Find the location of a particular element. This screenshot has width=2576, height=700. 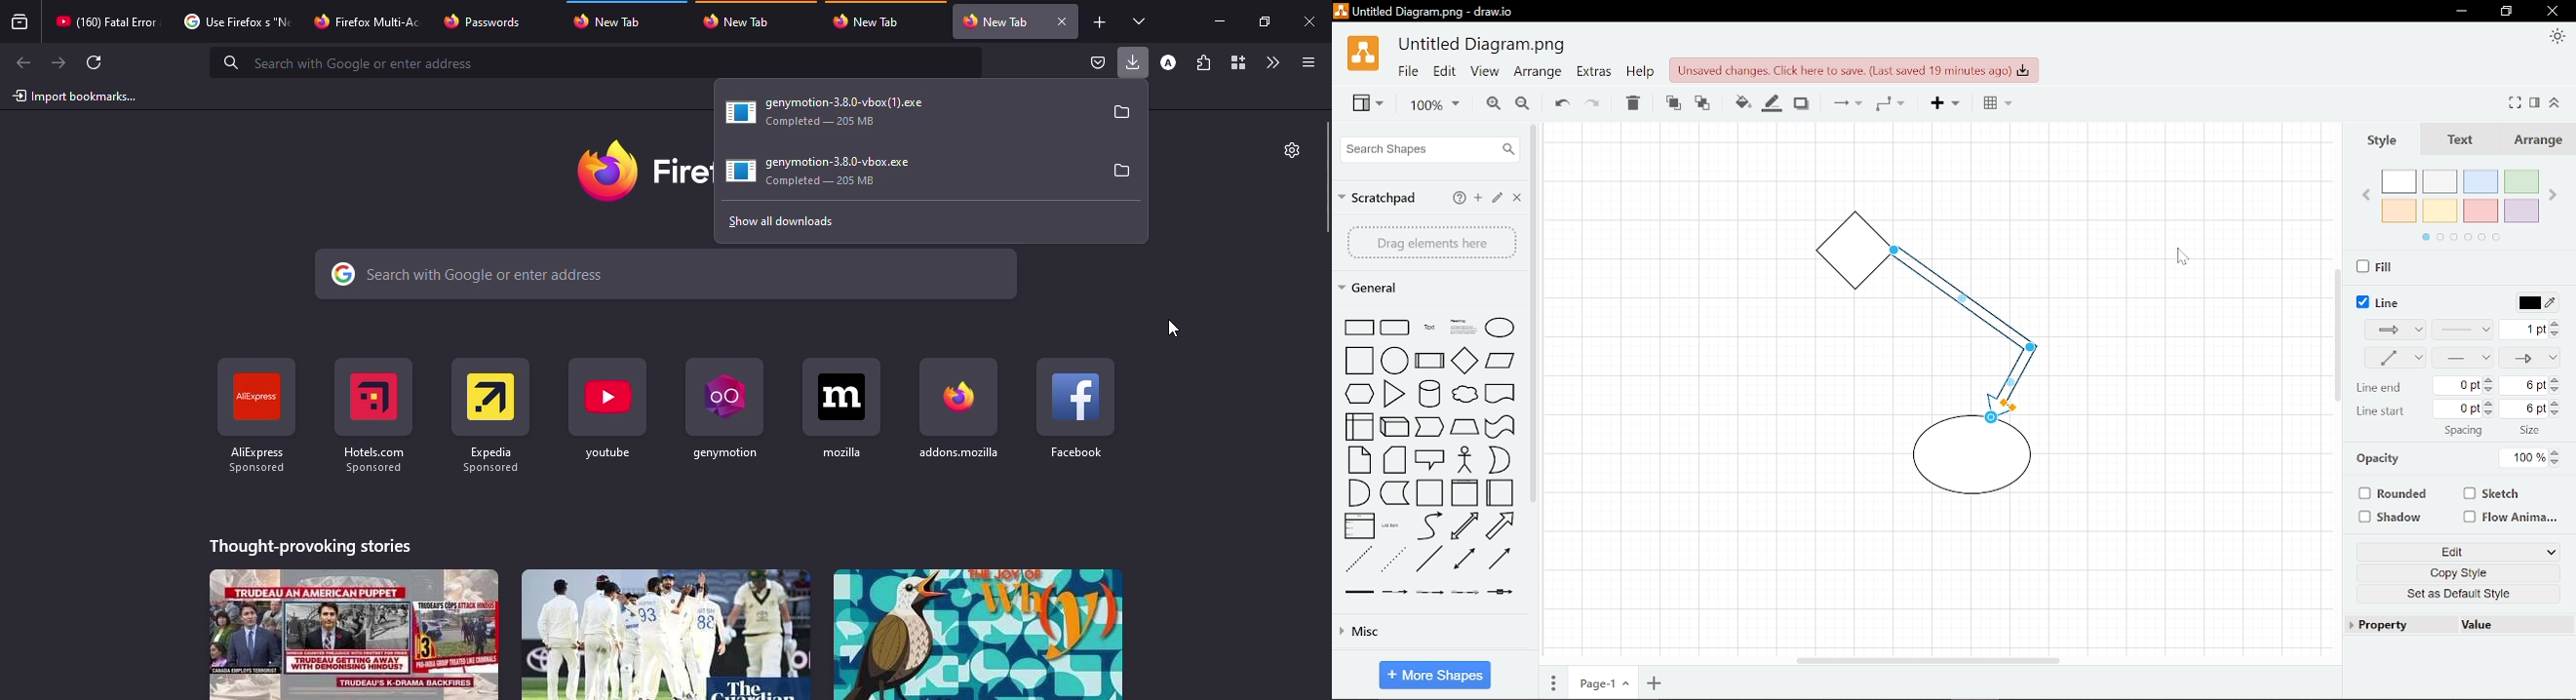

Misc is located at coordinates (1431, 635).